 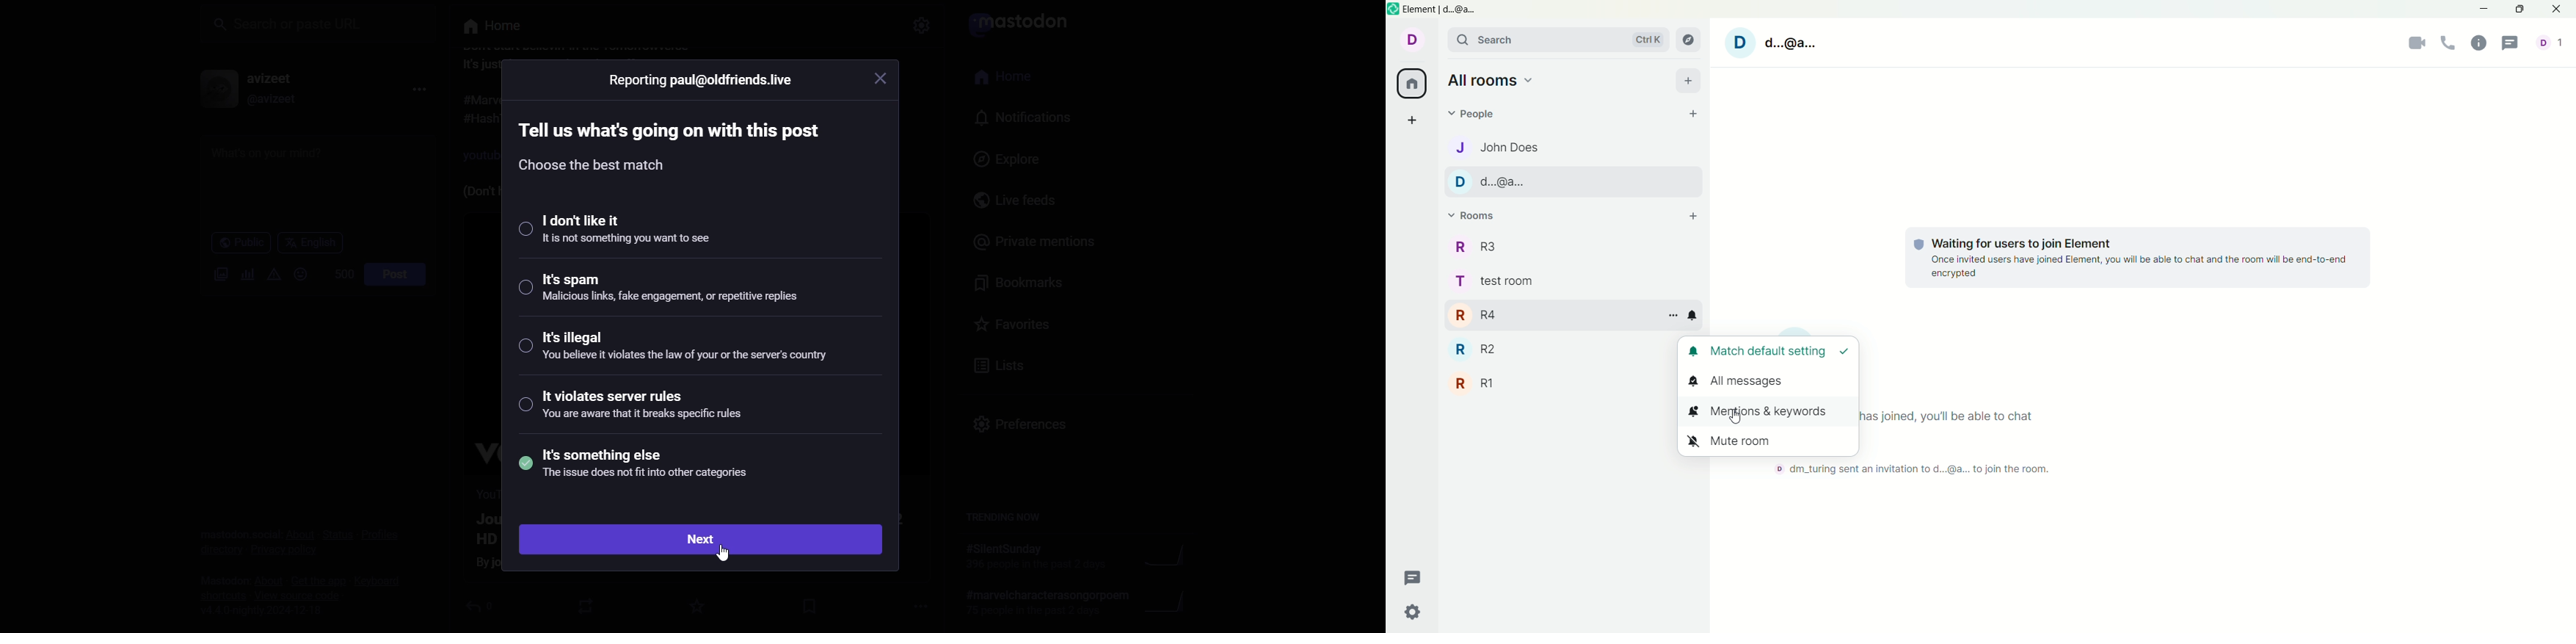 I want to click on its spam, so click(x=672, y=293).